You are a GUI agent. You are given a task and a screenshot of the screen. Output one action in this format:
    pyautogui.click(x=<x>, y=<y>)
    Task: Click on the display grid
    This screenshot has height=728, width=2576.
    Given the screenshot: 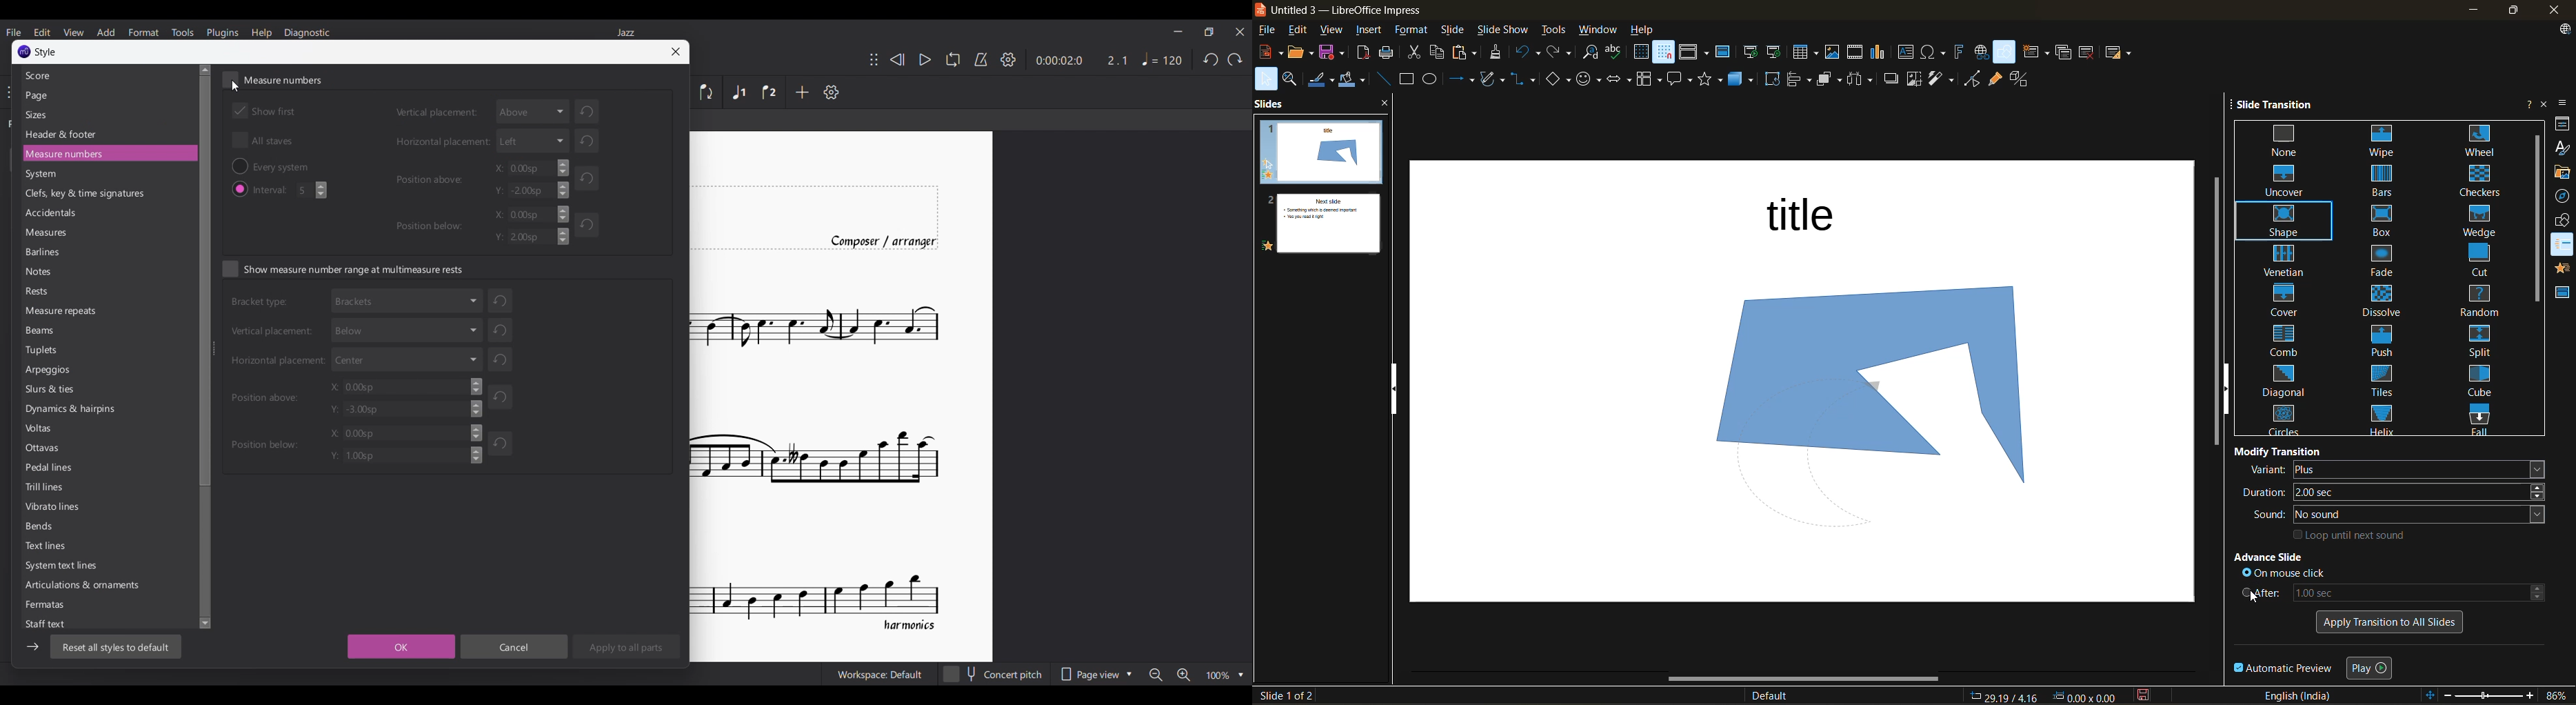 What is the action you would take?
    pyautogui.click(x=1641, y=52)
    